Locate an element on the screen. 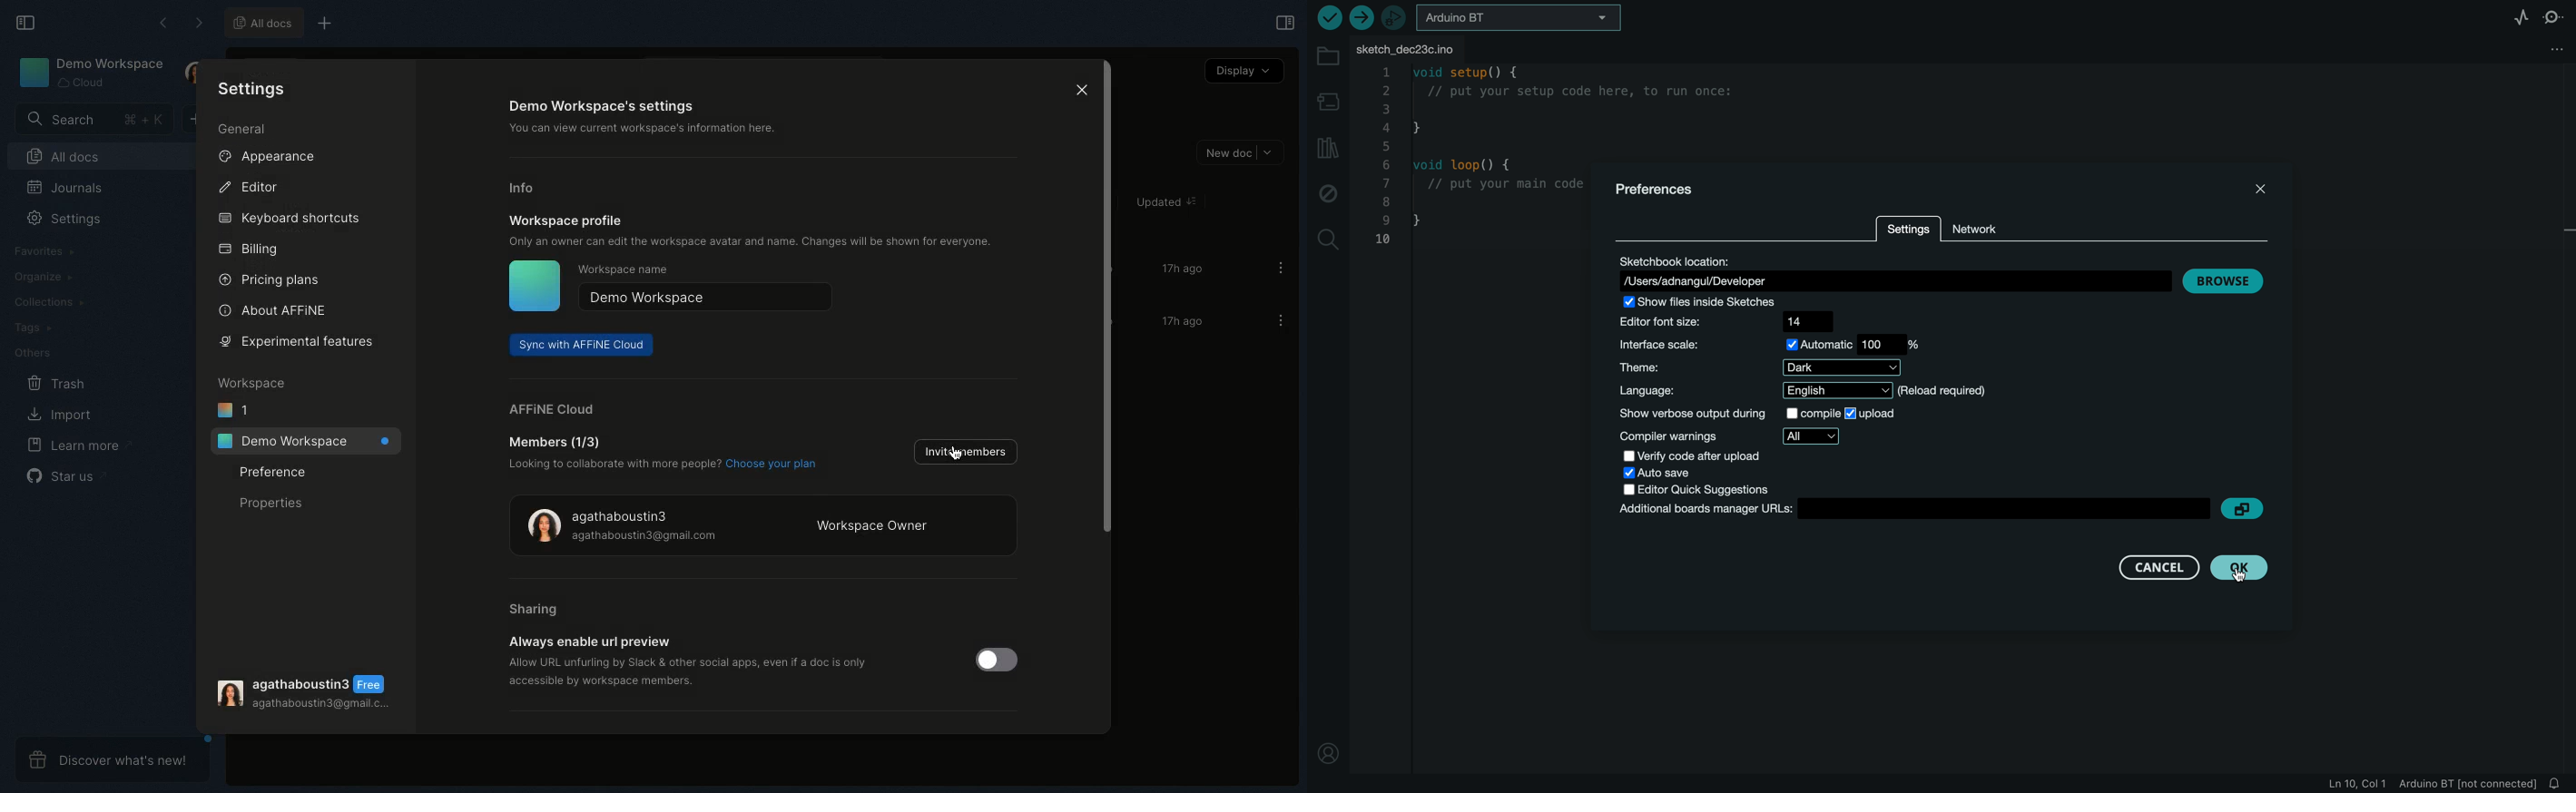 This screenshot has width=2576, height=812. Settings is located at coordinates (66, 218).